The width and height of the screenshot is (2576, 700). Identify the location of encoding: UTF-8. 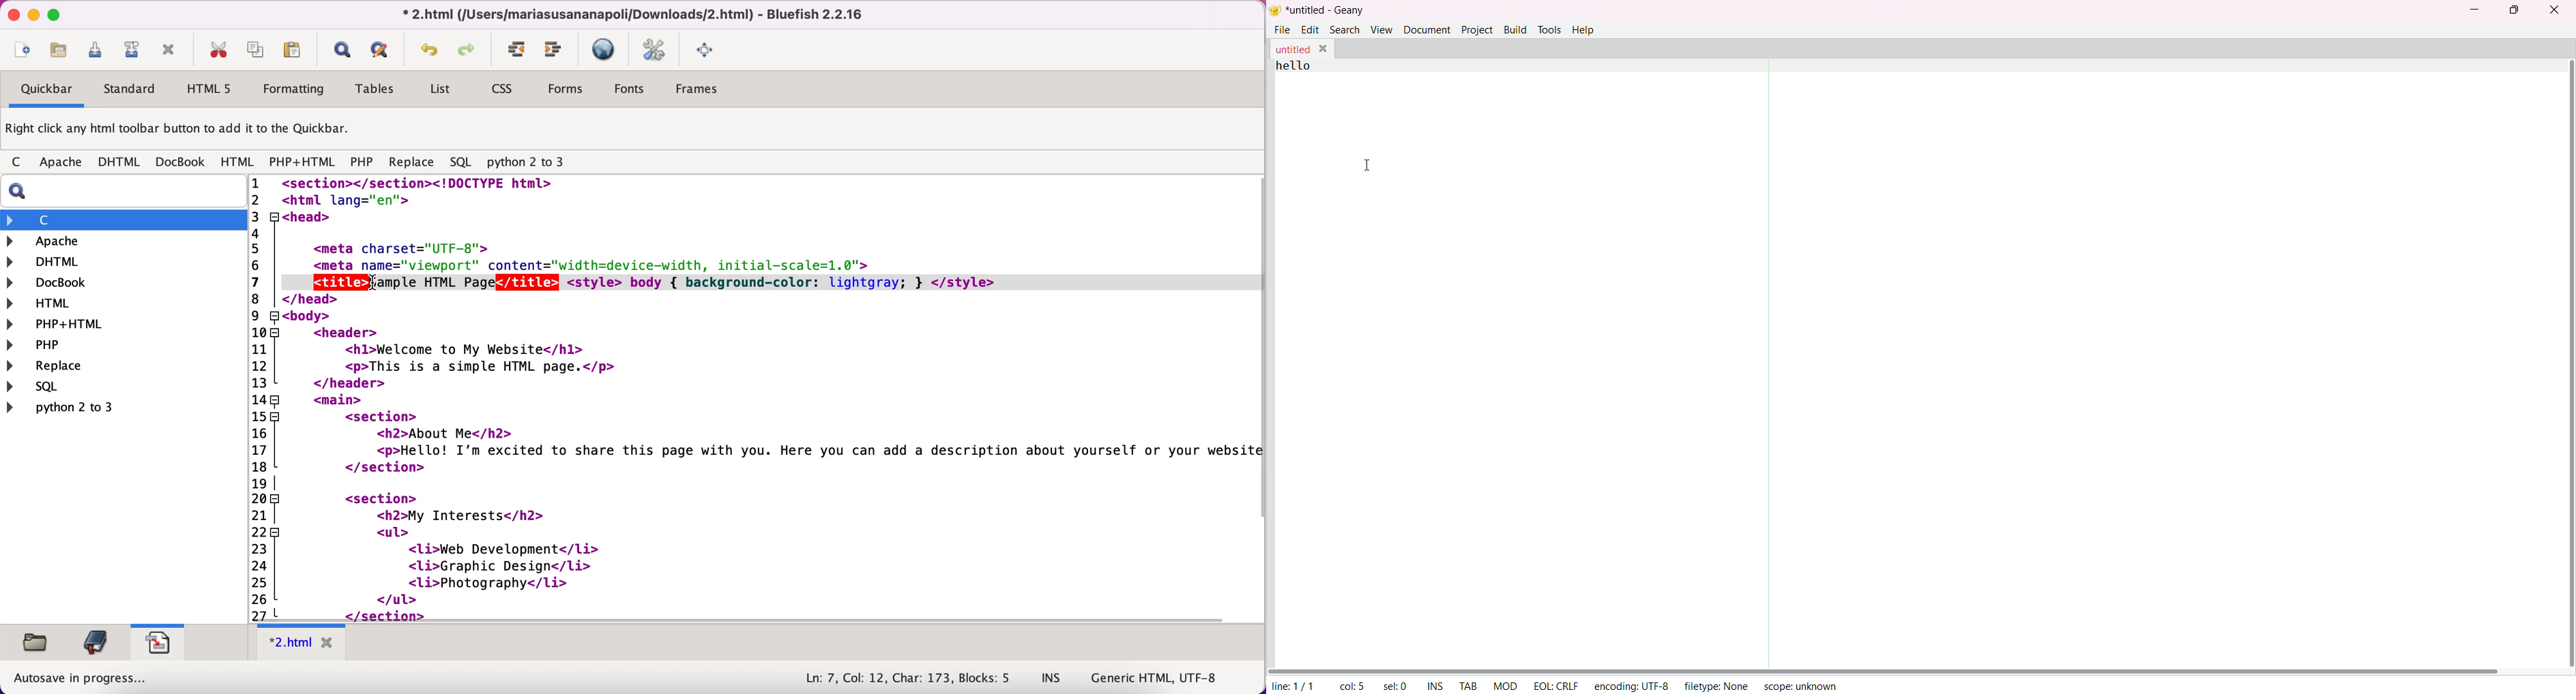
(1630, 686).